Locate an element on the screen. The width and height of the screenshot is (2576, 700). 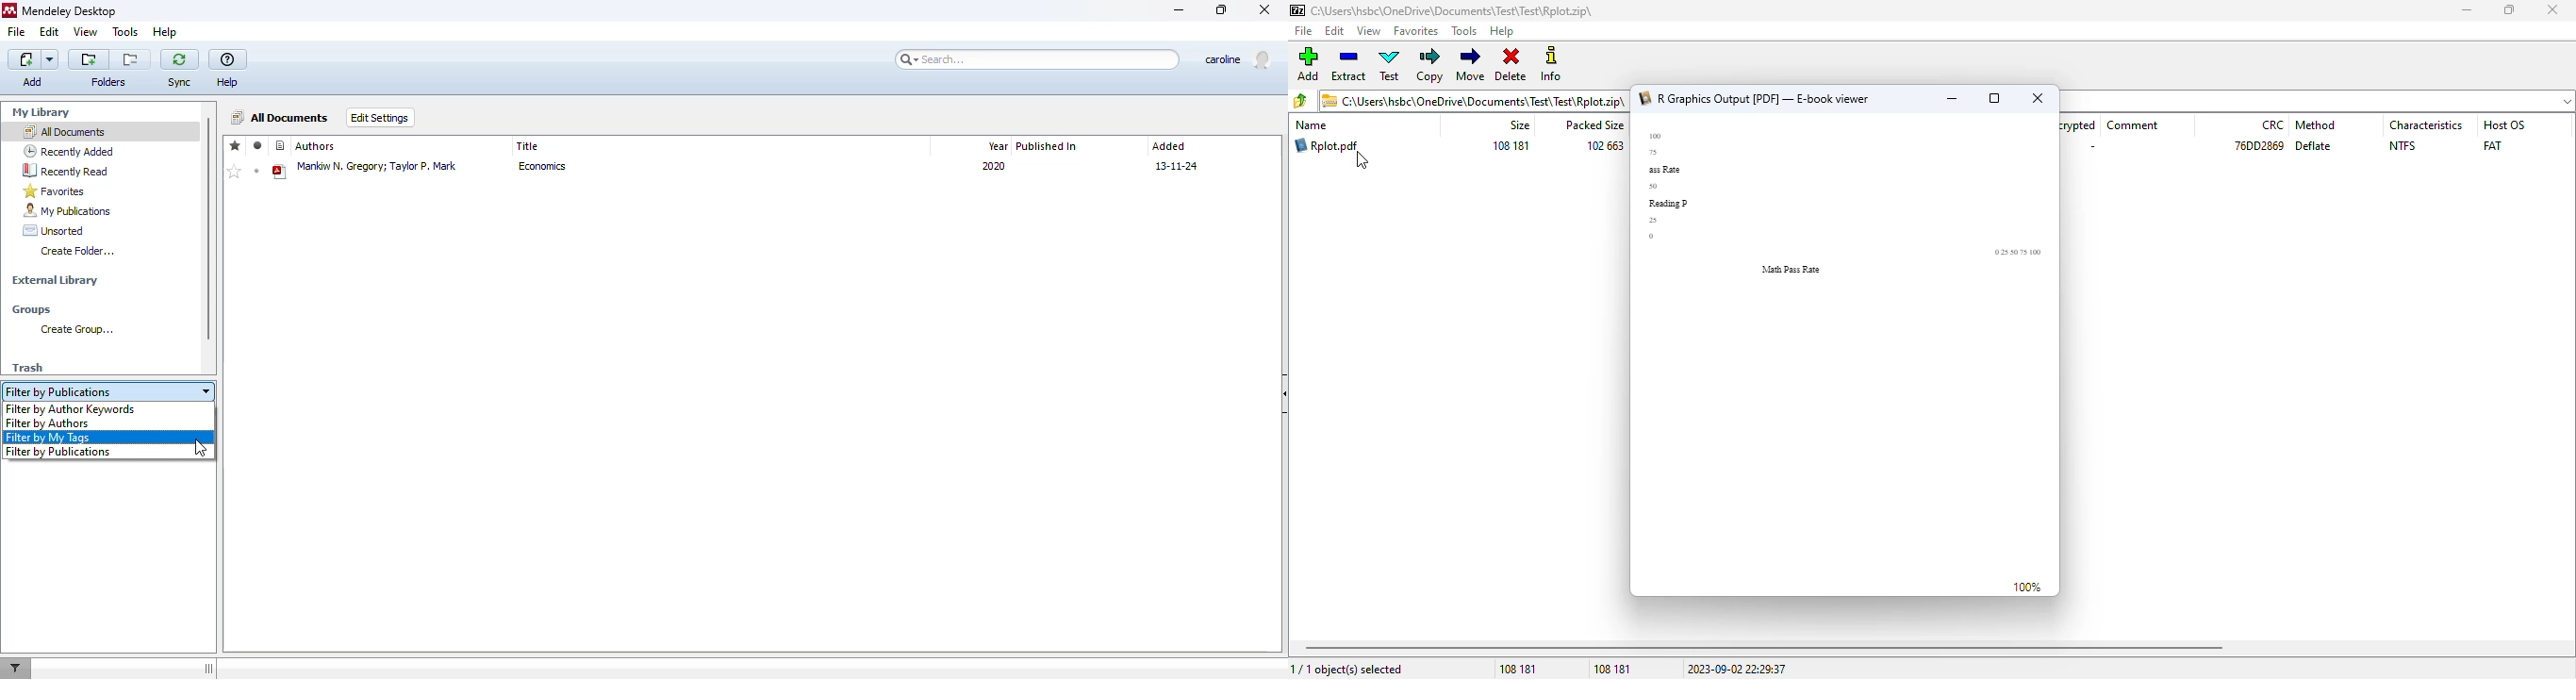
deflate is located at coordinates (2314, 146).